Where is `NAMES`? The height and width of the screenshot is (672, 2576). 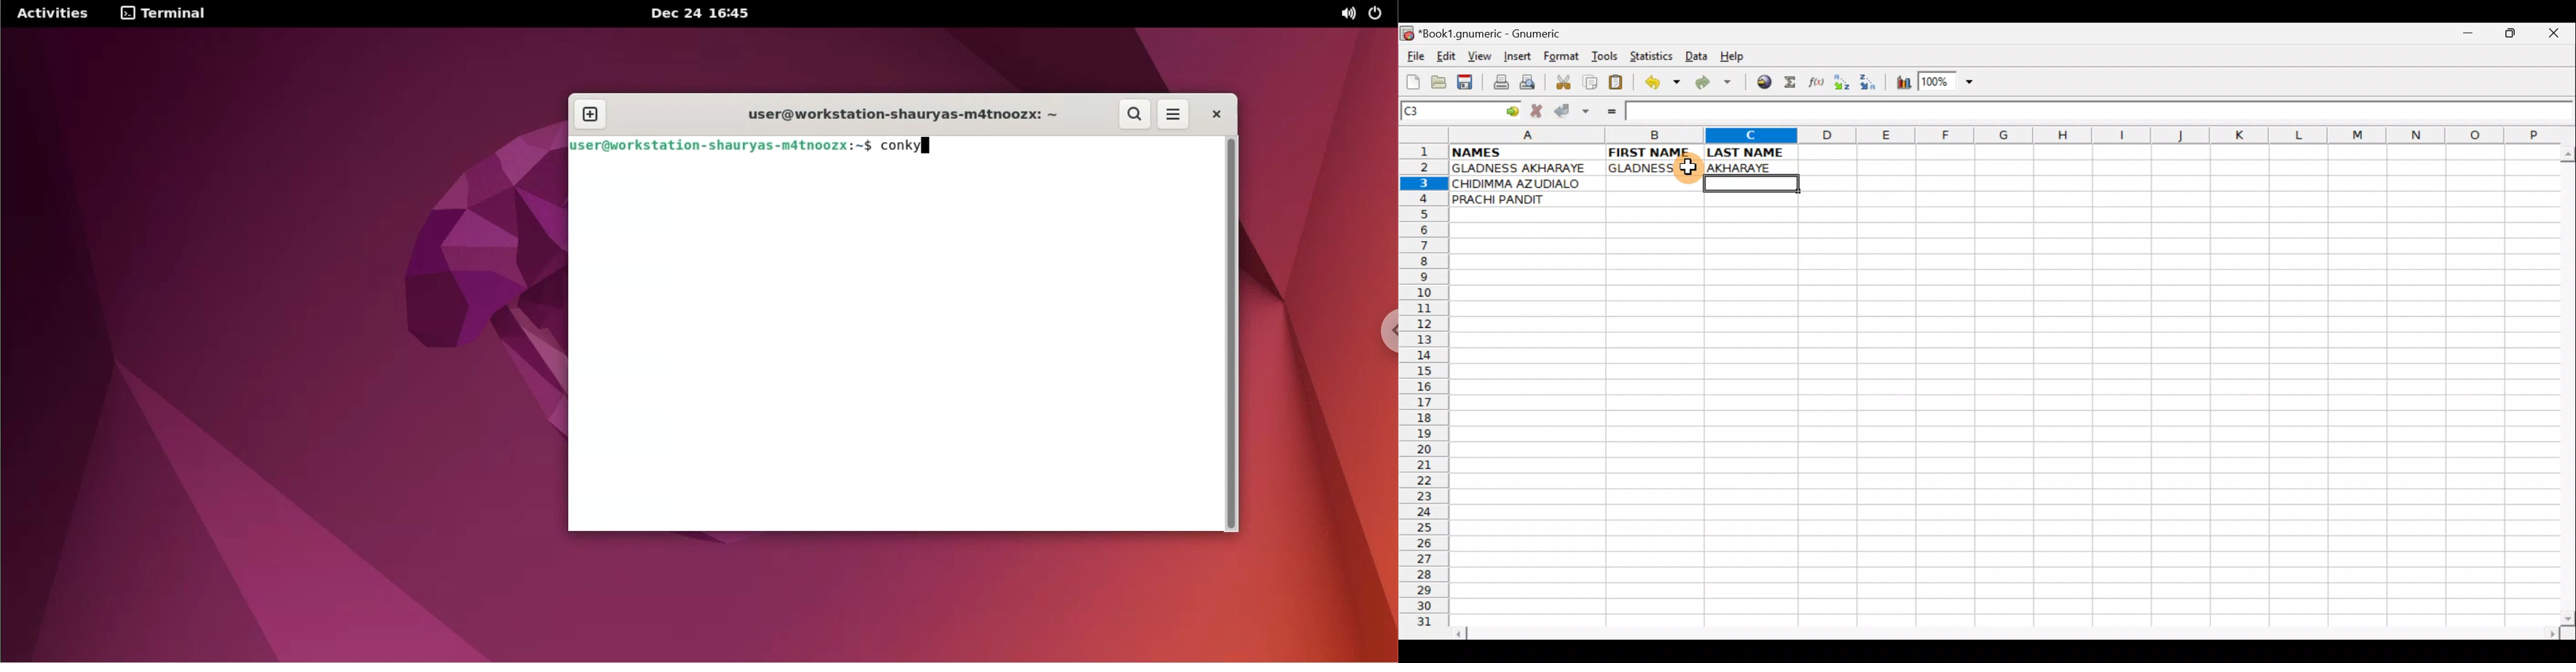
NAMES is located at coordinates (1513, 151).